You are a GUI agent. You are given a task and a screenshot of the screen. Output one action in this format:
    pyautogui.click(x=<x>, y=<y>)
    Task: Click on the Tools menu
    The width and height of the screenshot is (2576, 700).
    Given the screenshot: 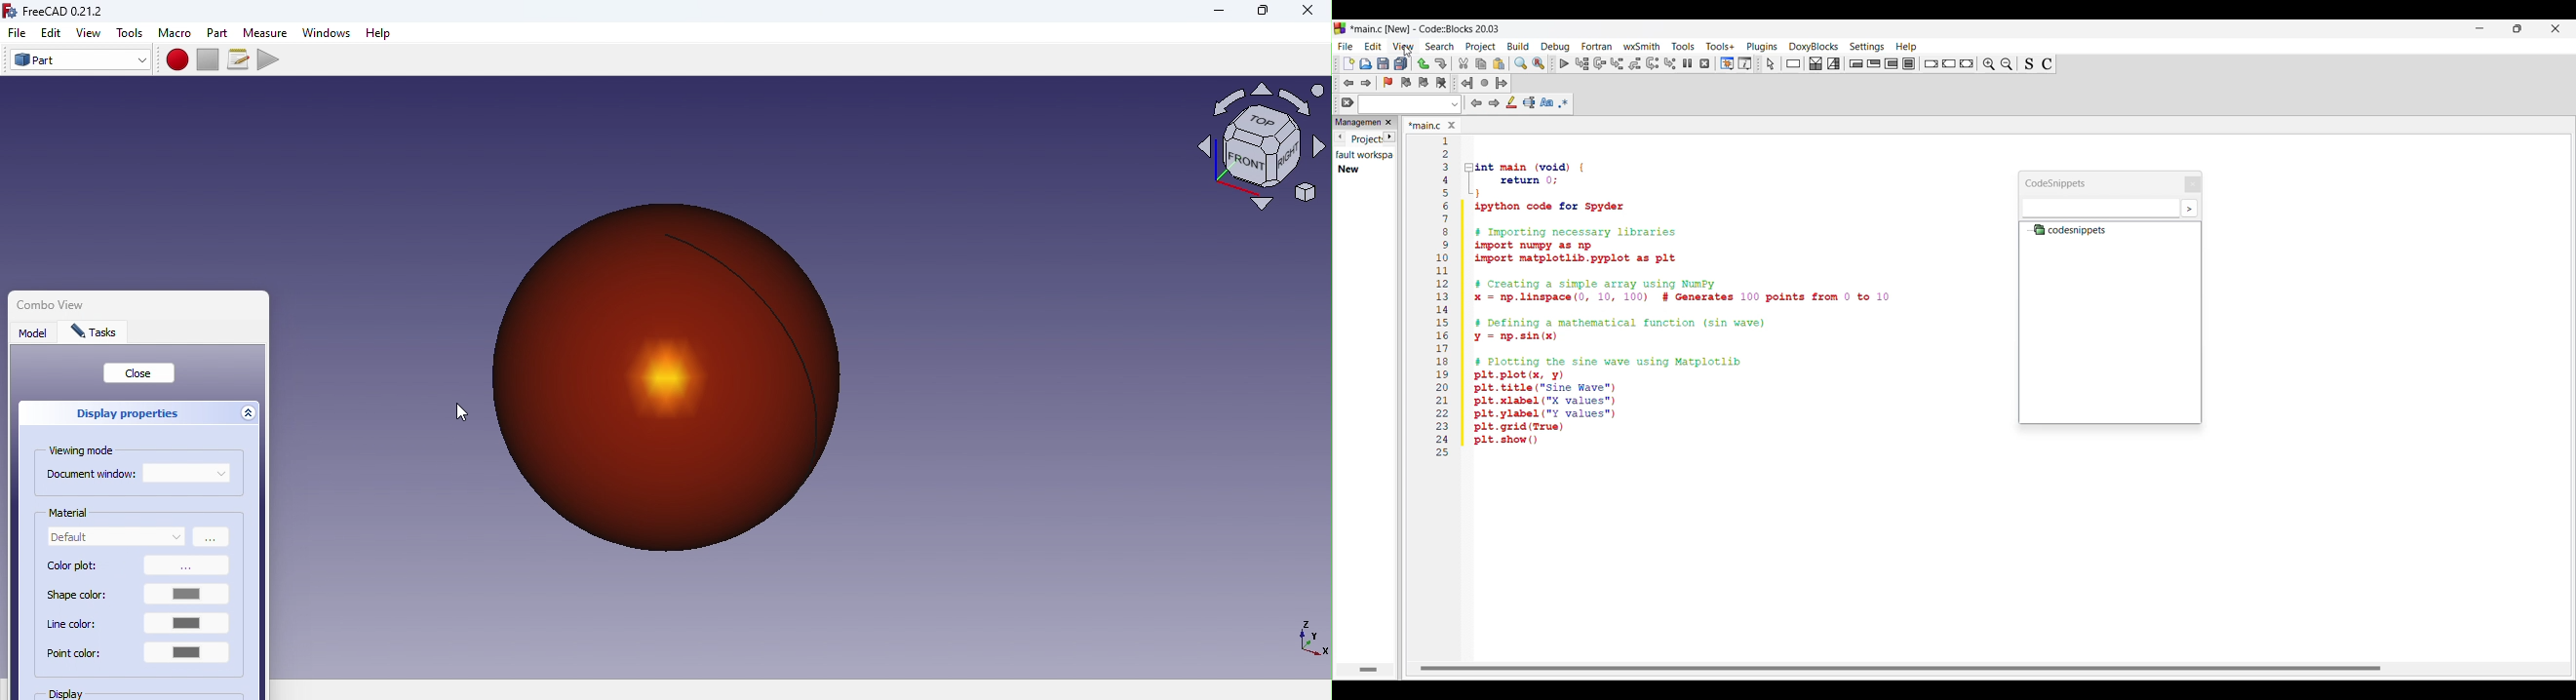 What is the action you would take?
    pyautogui.click(x=1683, y=47)
    